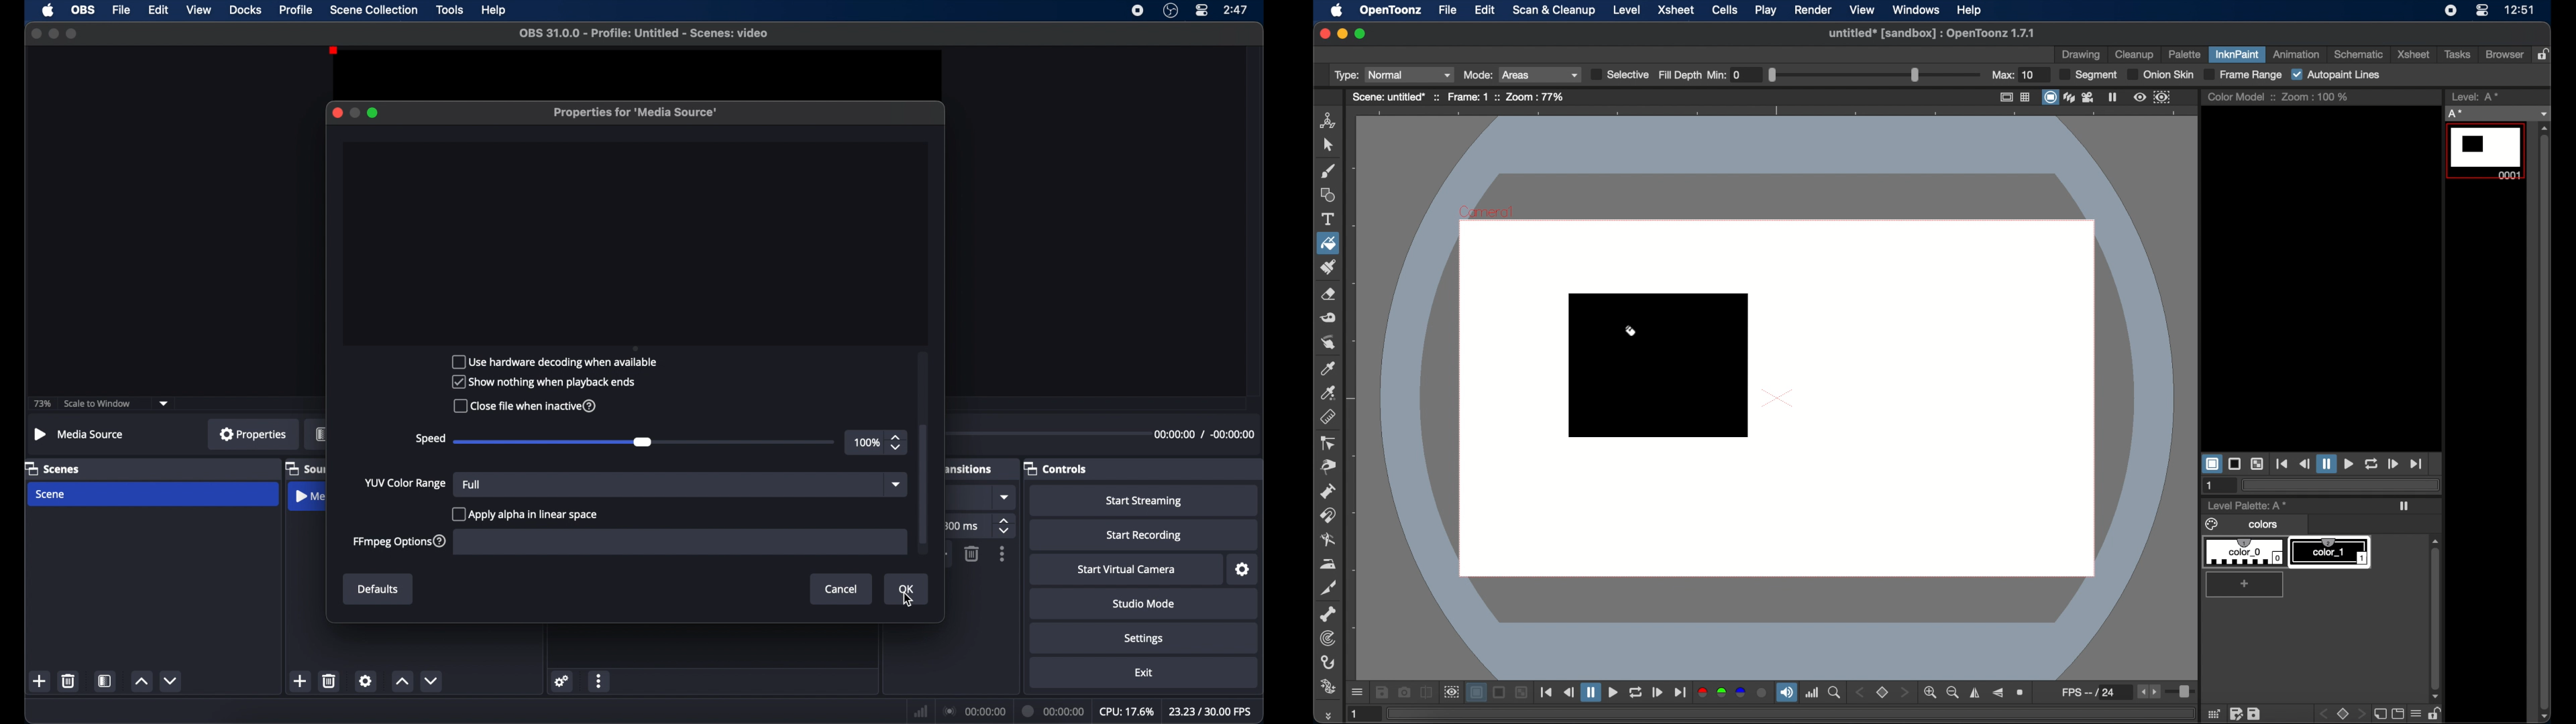 This screenshot has width=2576, height=728. Describe the element at coordinates (1328, 244) in the screenshot. I see `fill tool` at that location.